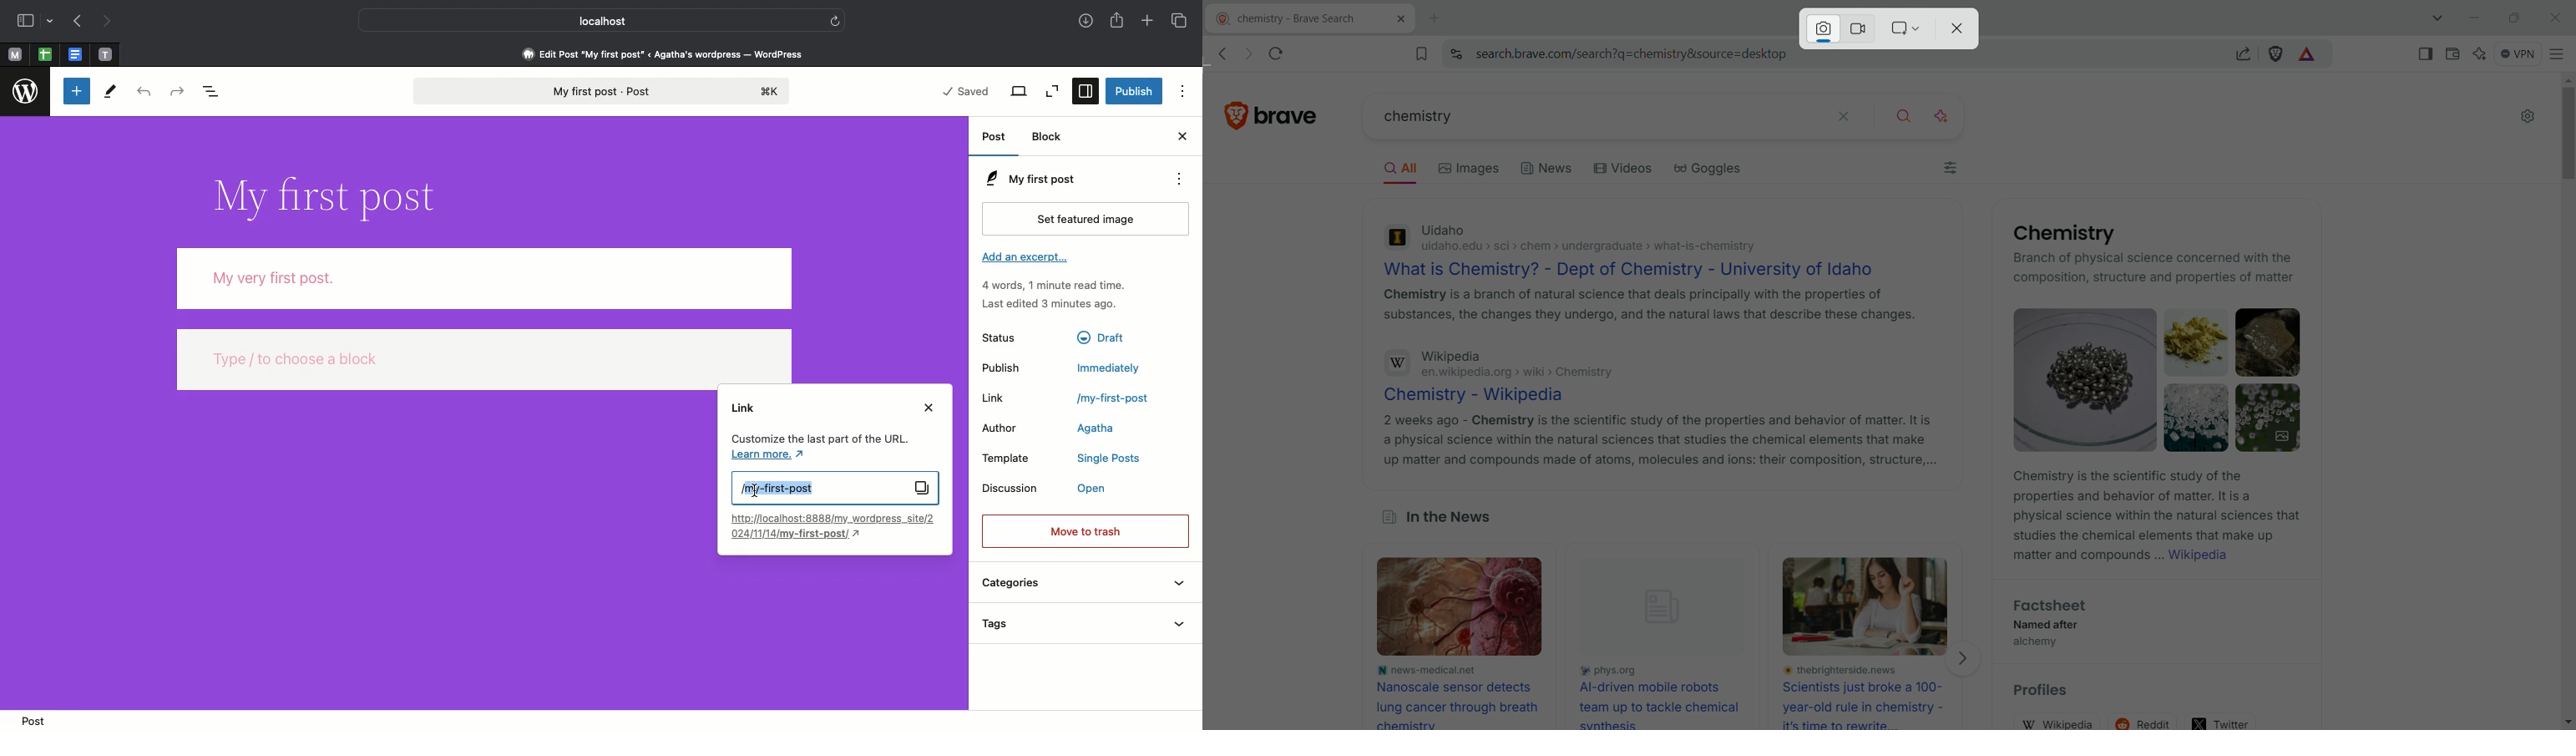  I want to click on Author, so click(997, 428).